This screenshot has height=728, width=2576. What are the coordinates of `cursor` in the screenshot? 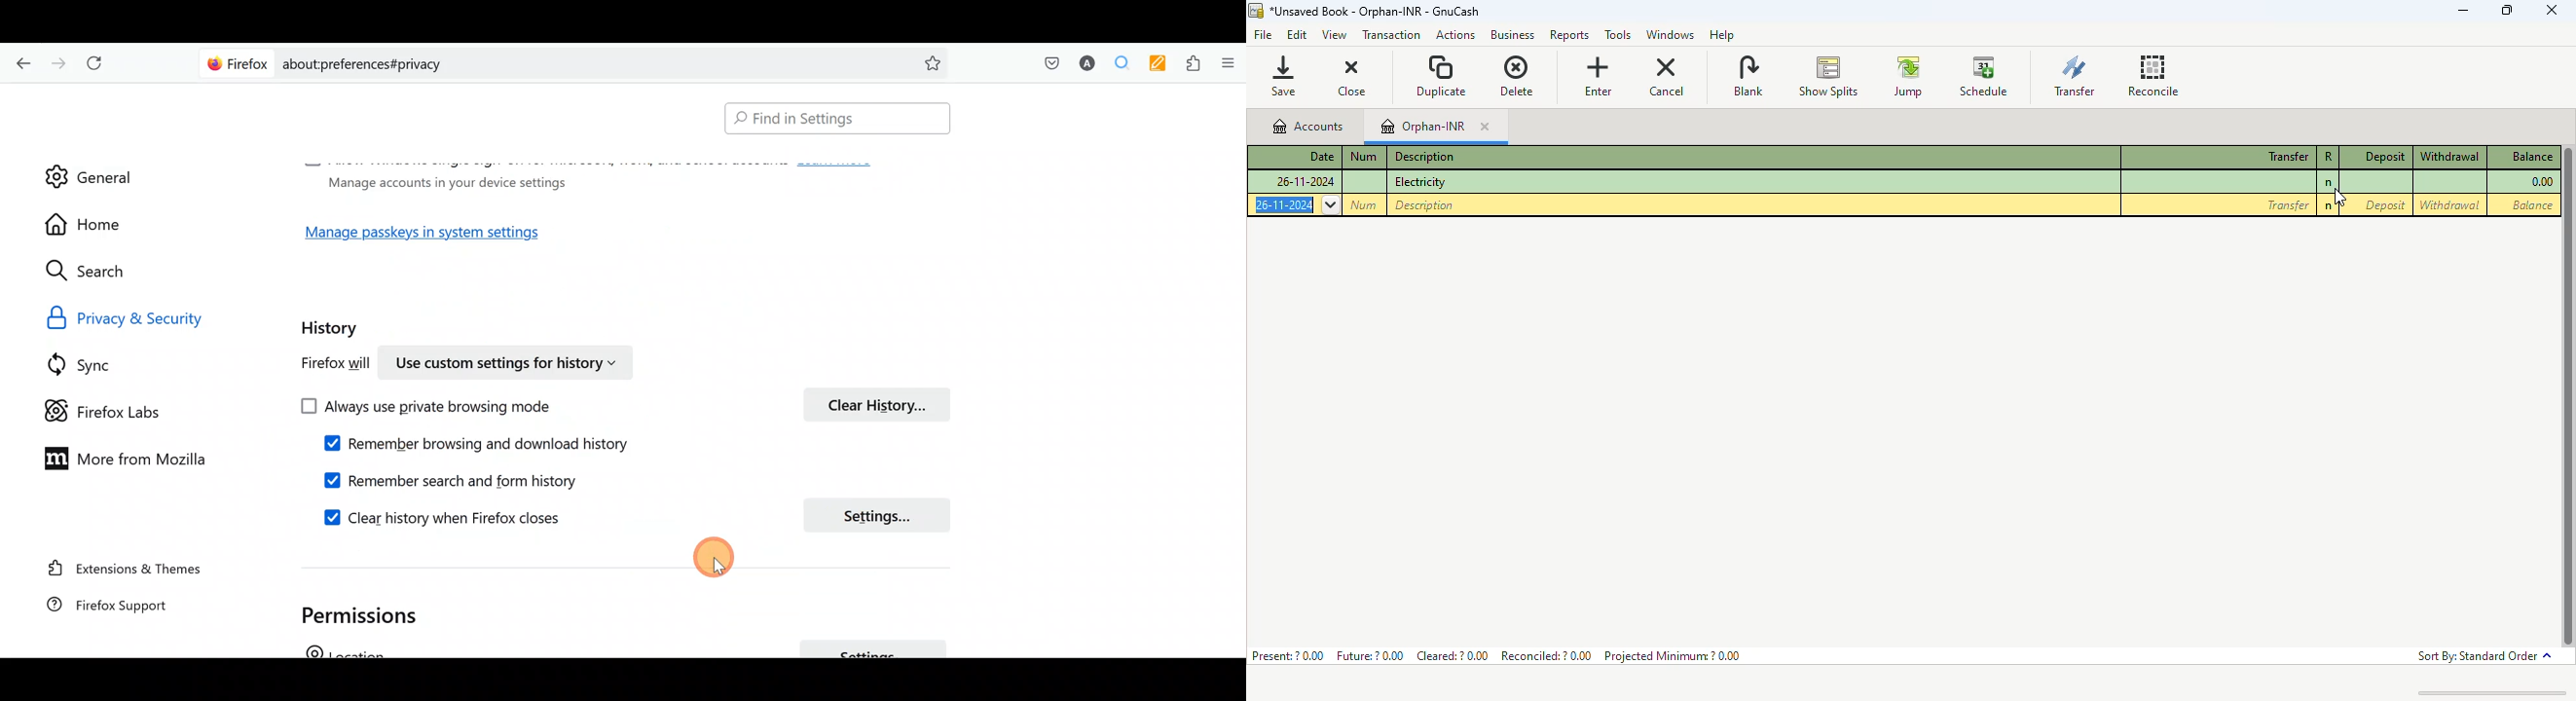 It's located at (720, 569).